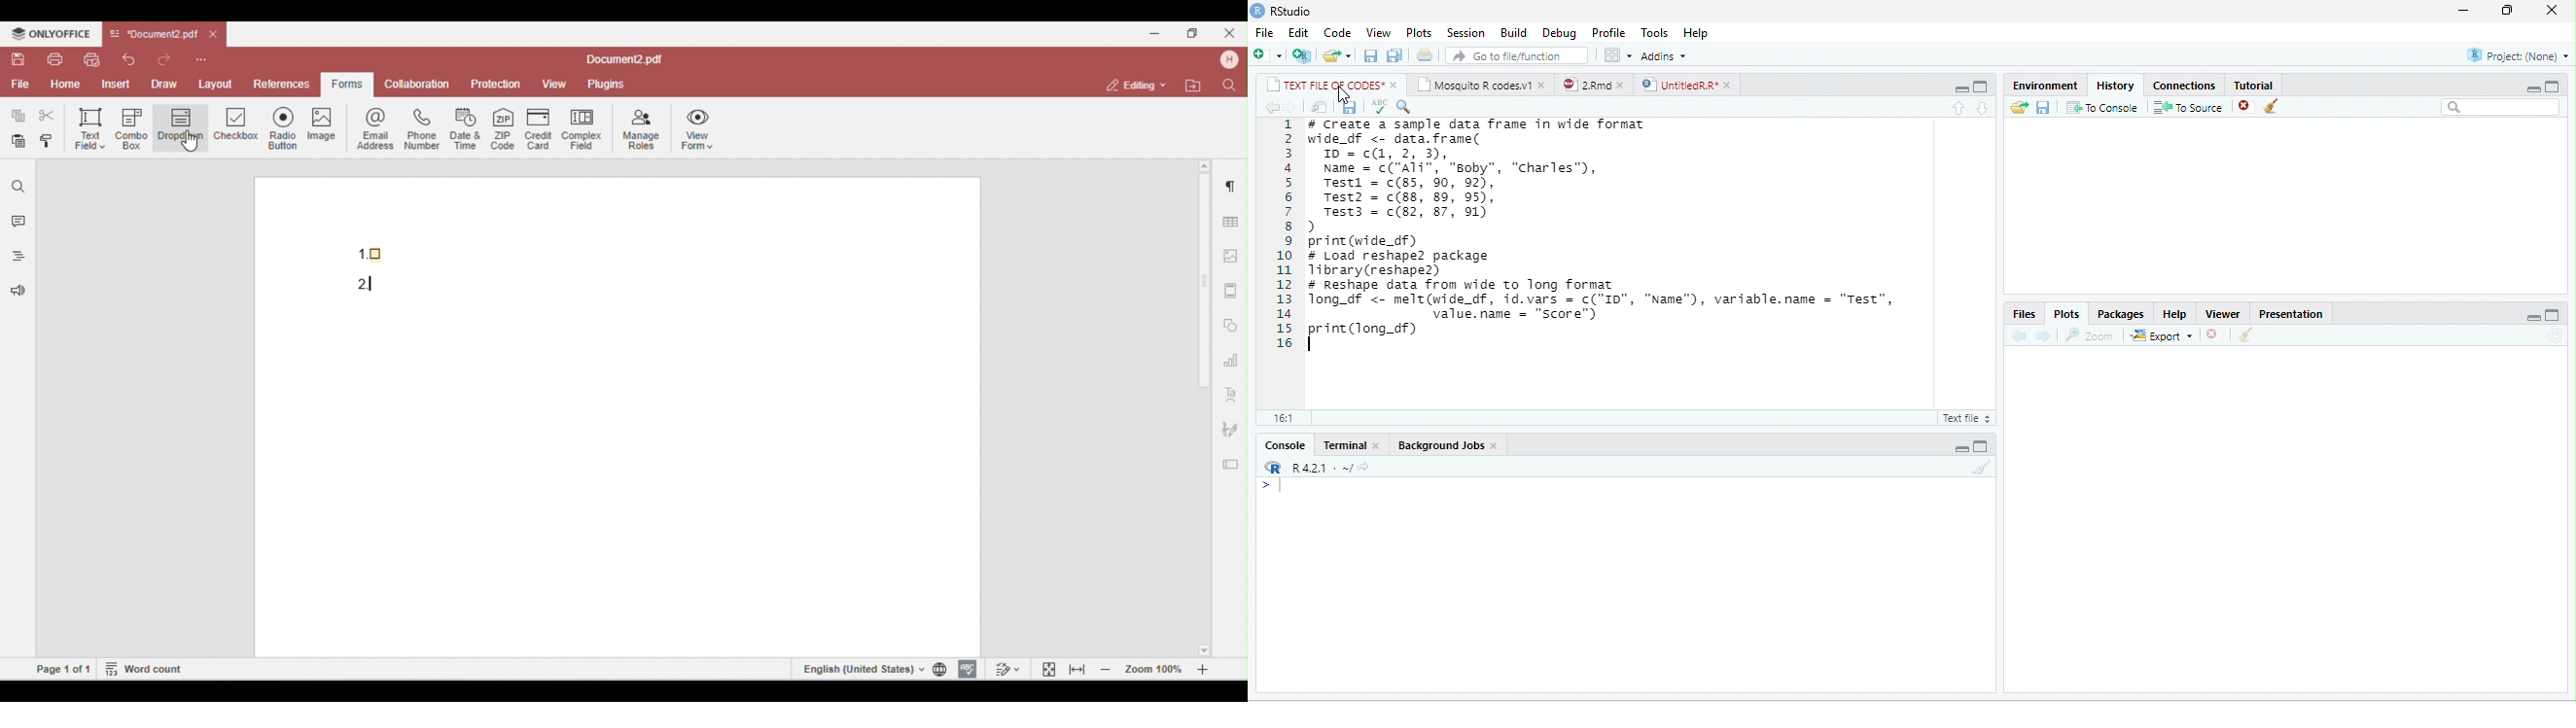 Image resolution: width=2576 pixels, height=728 pixels. I want to click on Mosquito R codes.v1, so click(1473, 84).